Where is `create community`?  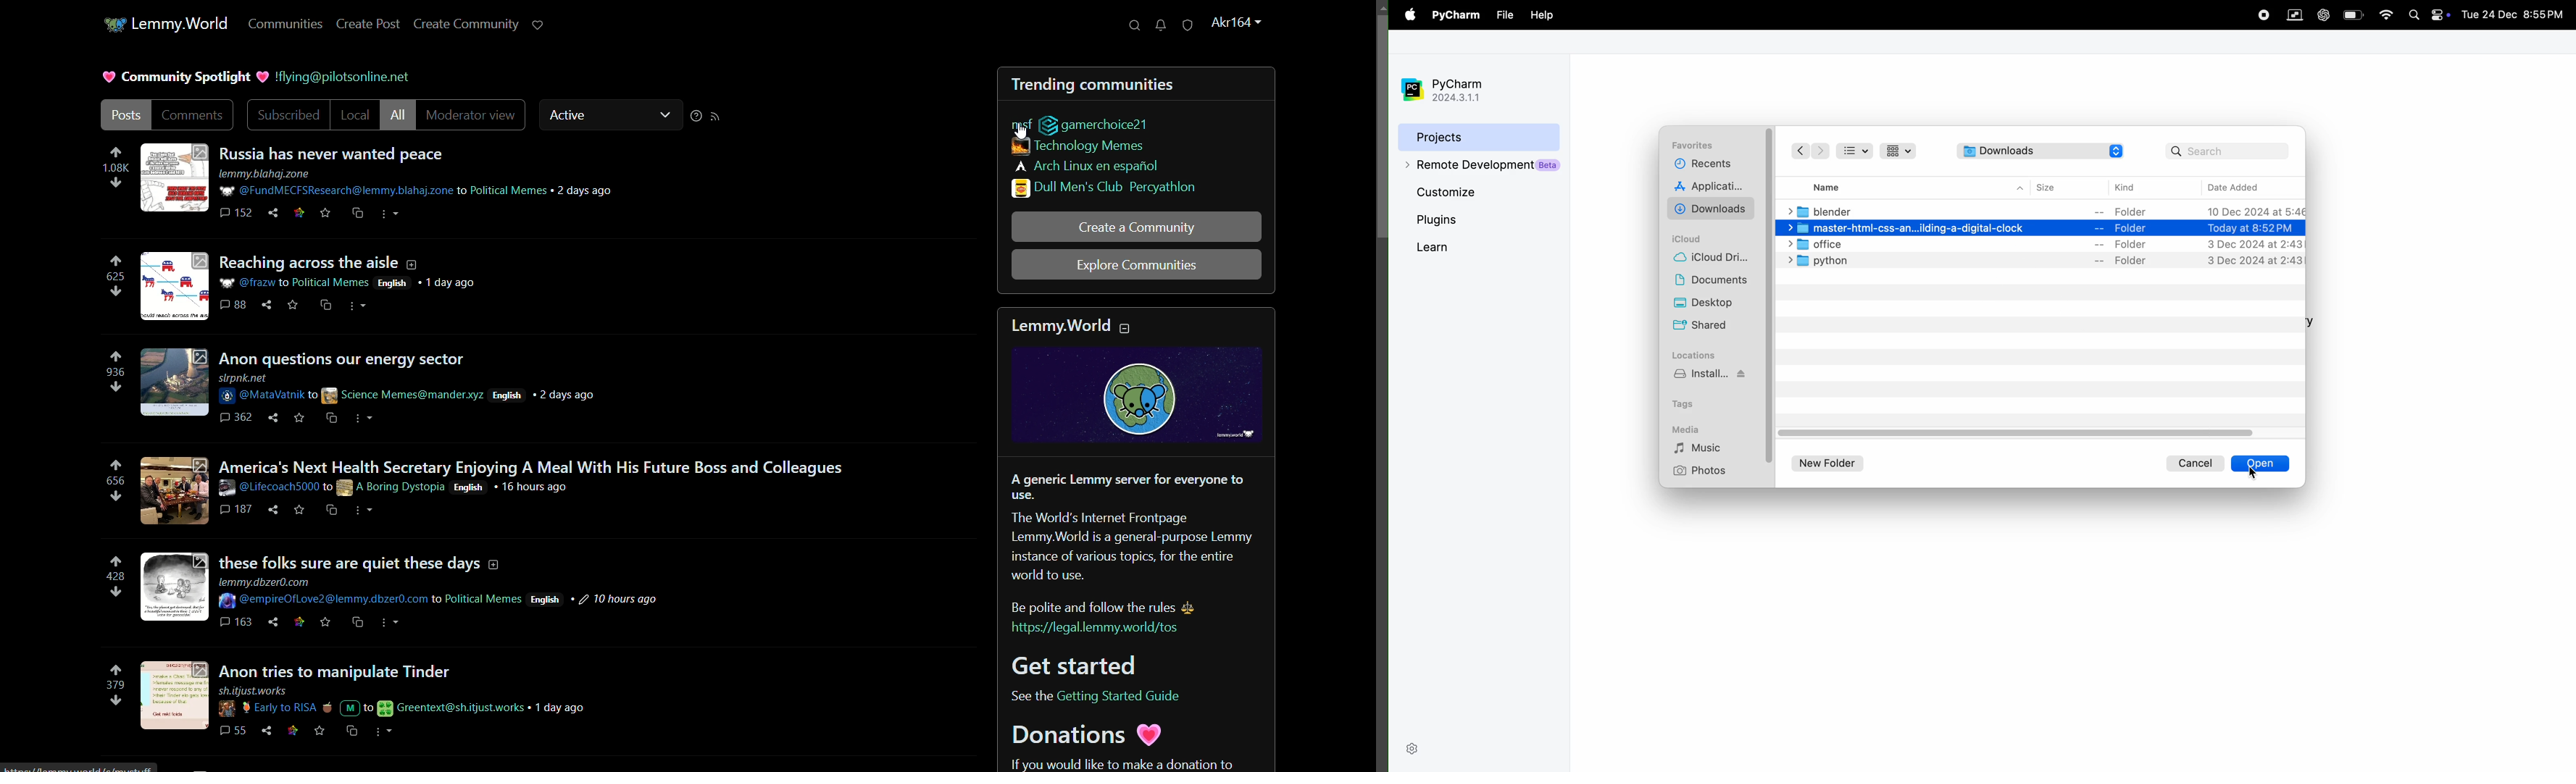
create community is located at coordinates (466, 25).